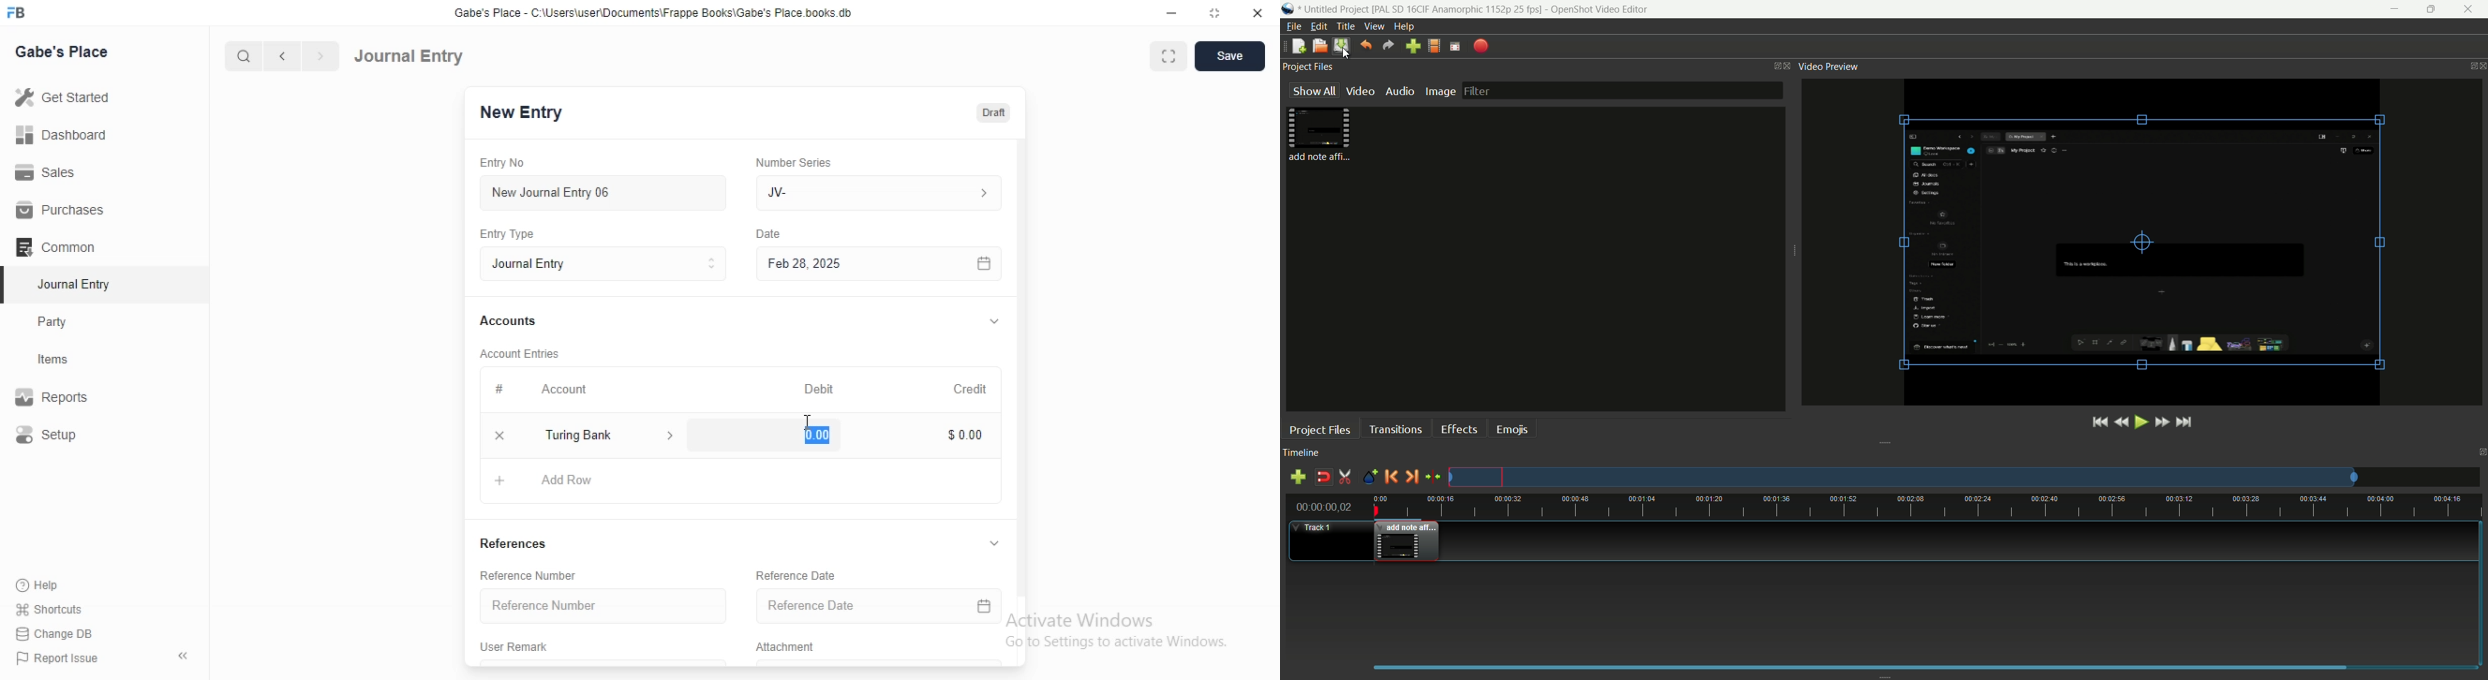  What do you see at coordinates (549, 391) in the screenshot?
I see `Account` at bounding box center [549, 391].